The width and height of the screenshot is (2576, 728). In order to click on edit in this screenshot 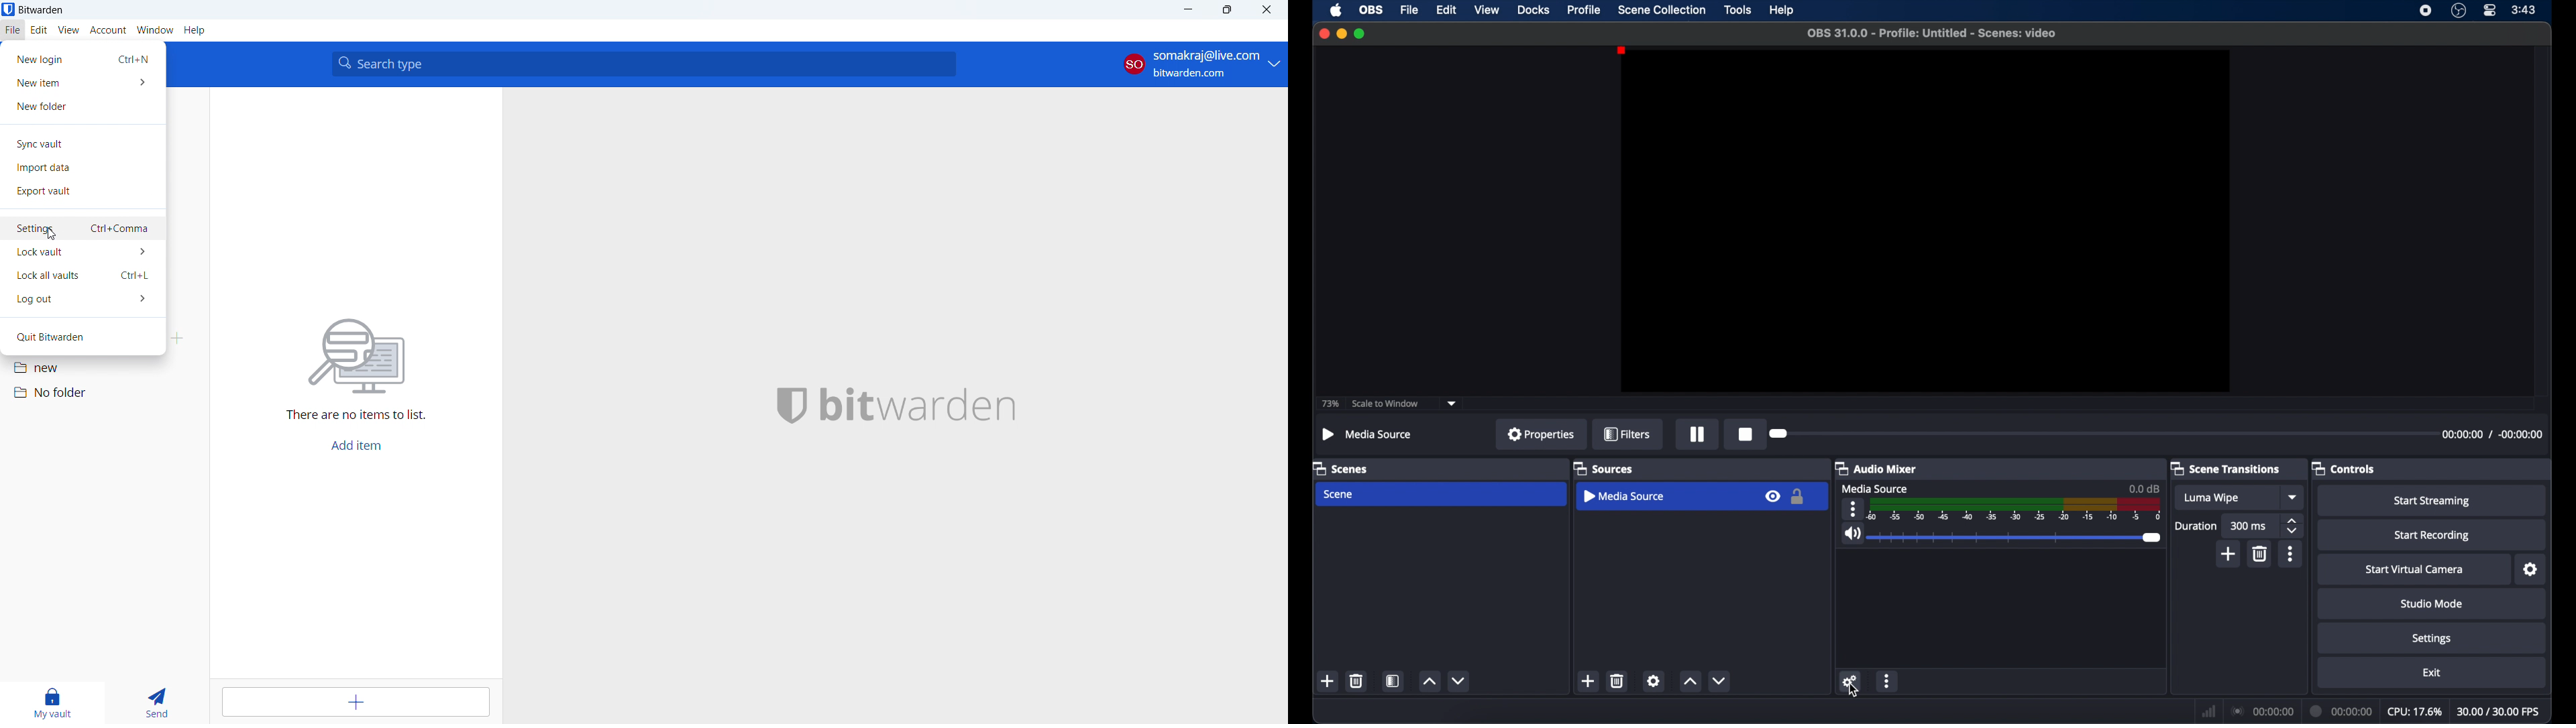, I will do `click(1446, 10)`.